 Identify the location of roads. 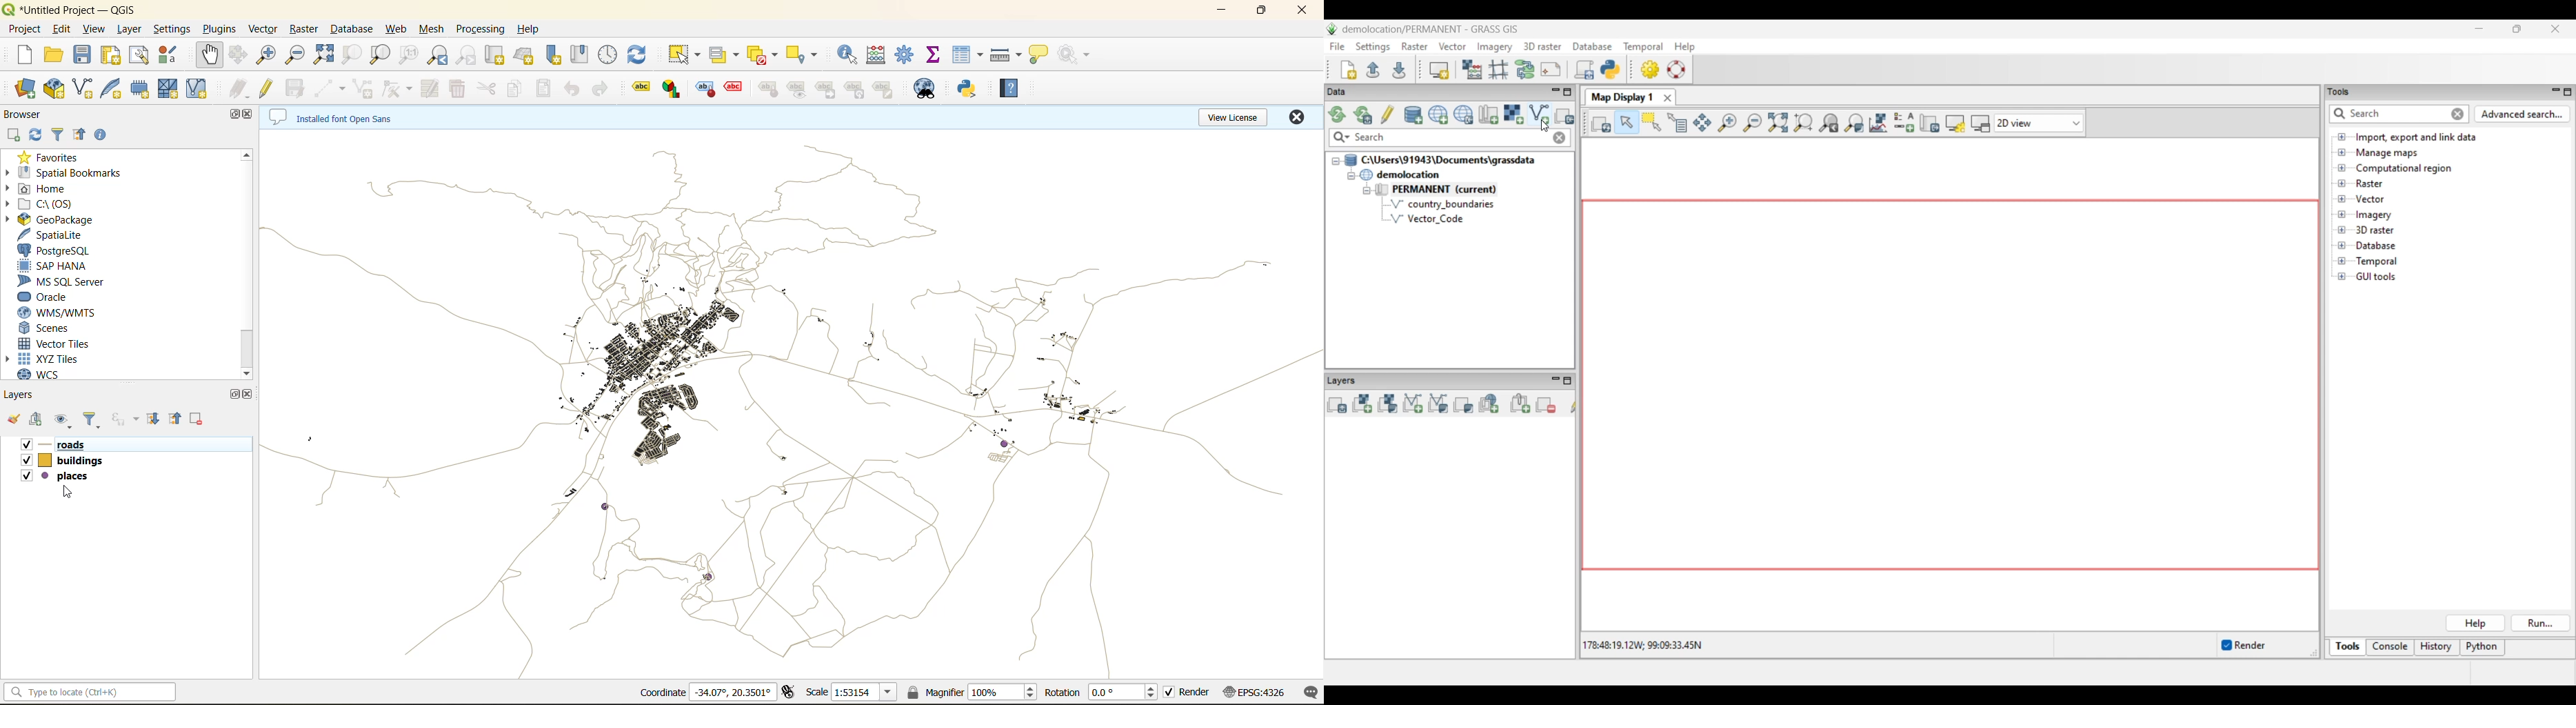
(66, 445).